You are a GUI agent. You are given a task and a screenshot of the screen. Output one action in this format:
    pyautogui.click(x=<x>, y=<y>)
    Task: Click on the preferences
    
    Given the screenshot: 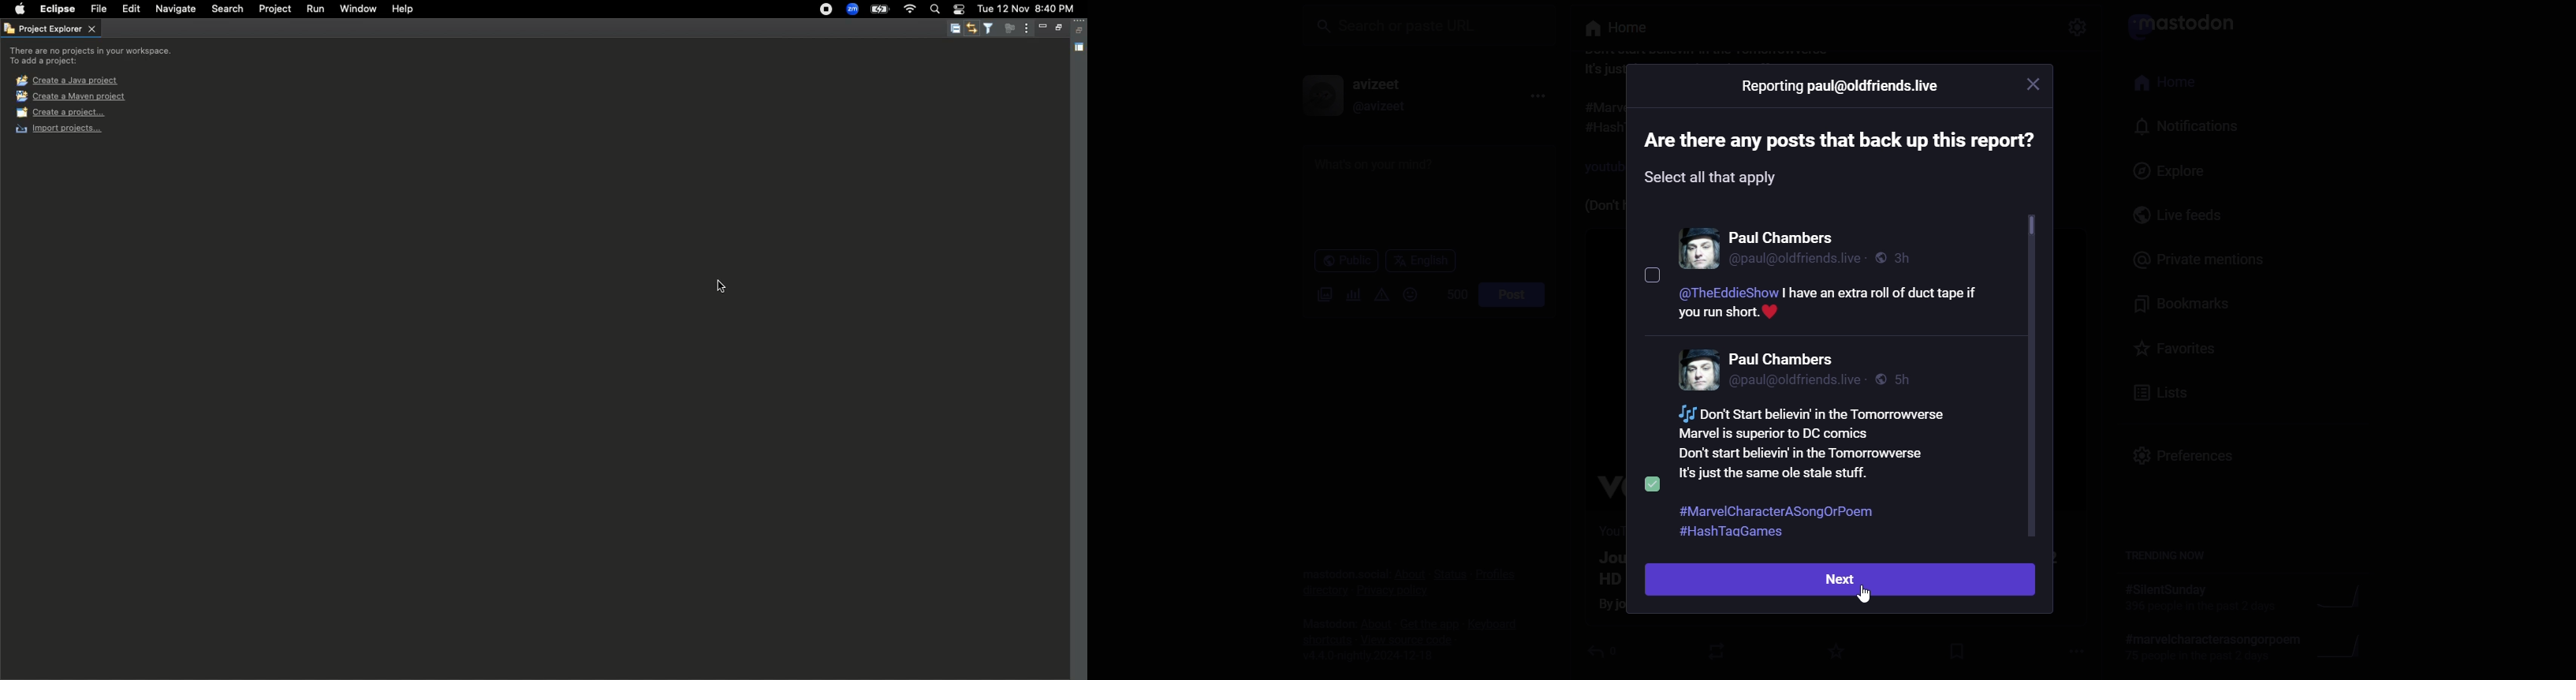 What is the action you would take?
    pyautogui.click(x=2190, y=461)
    